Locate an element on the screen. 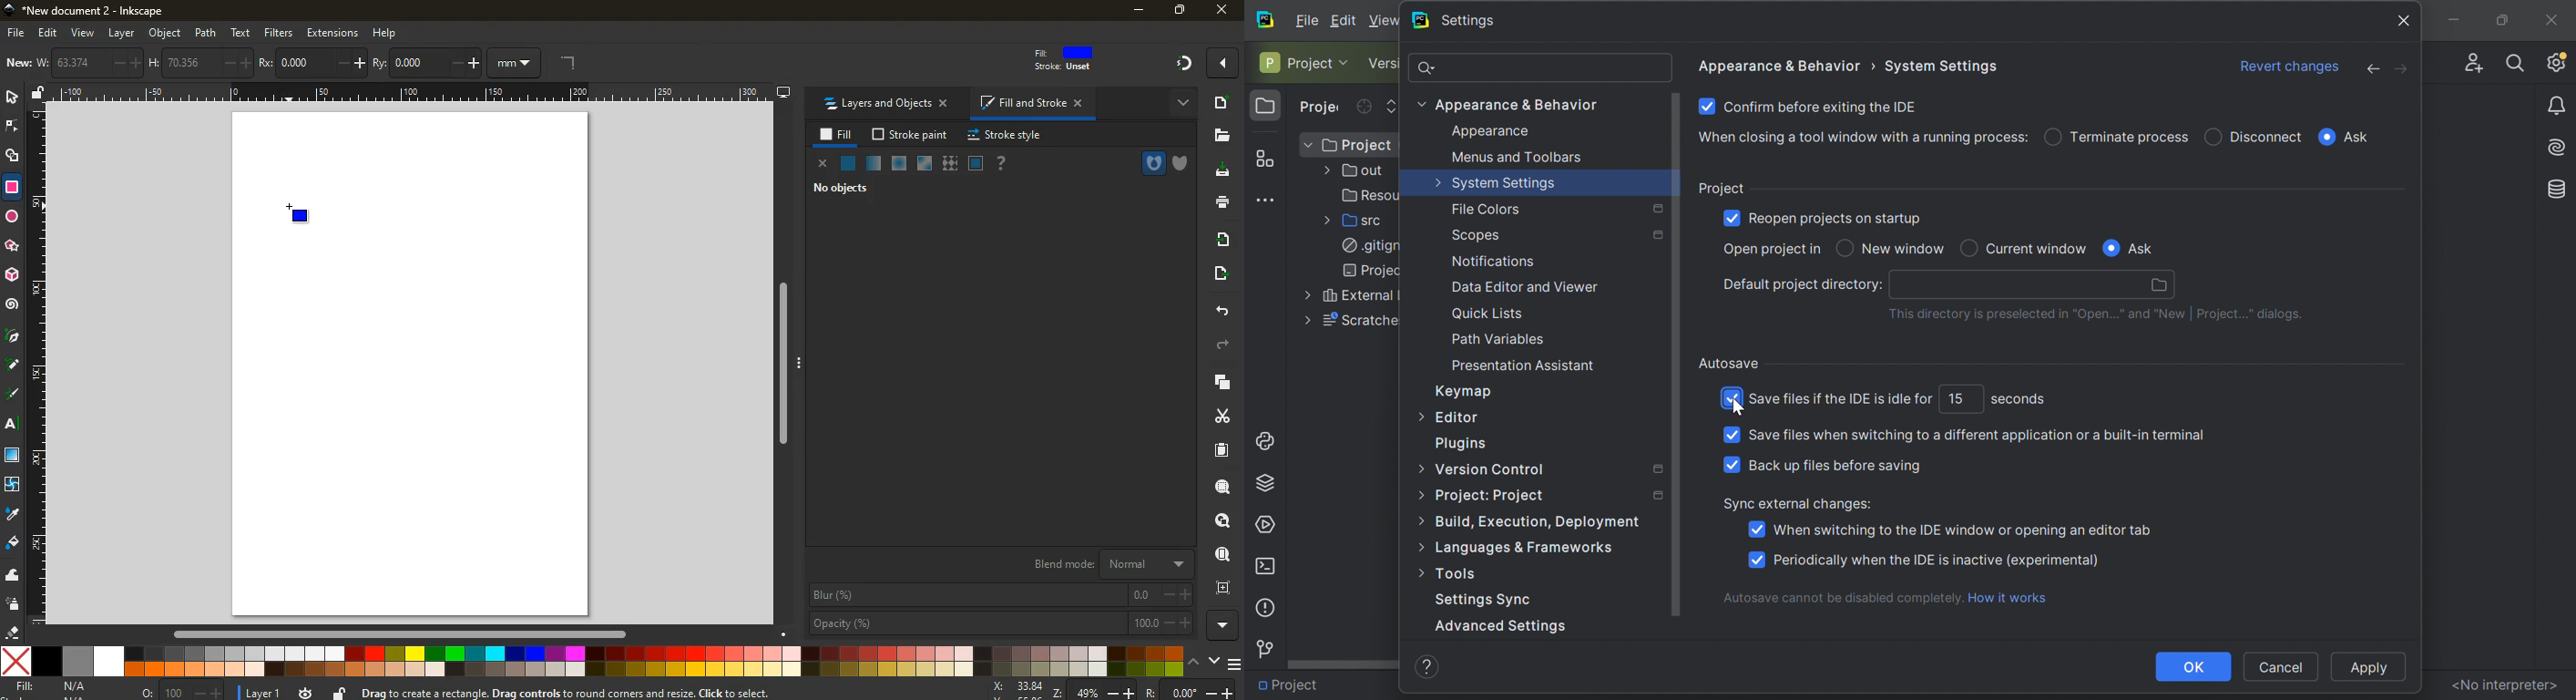 Image resolution: width=2576 pixels, height=700 pixels. Notifications is located at coordinates (2559, 107).